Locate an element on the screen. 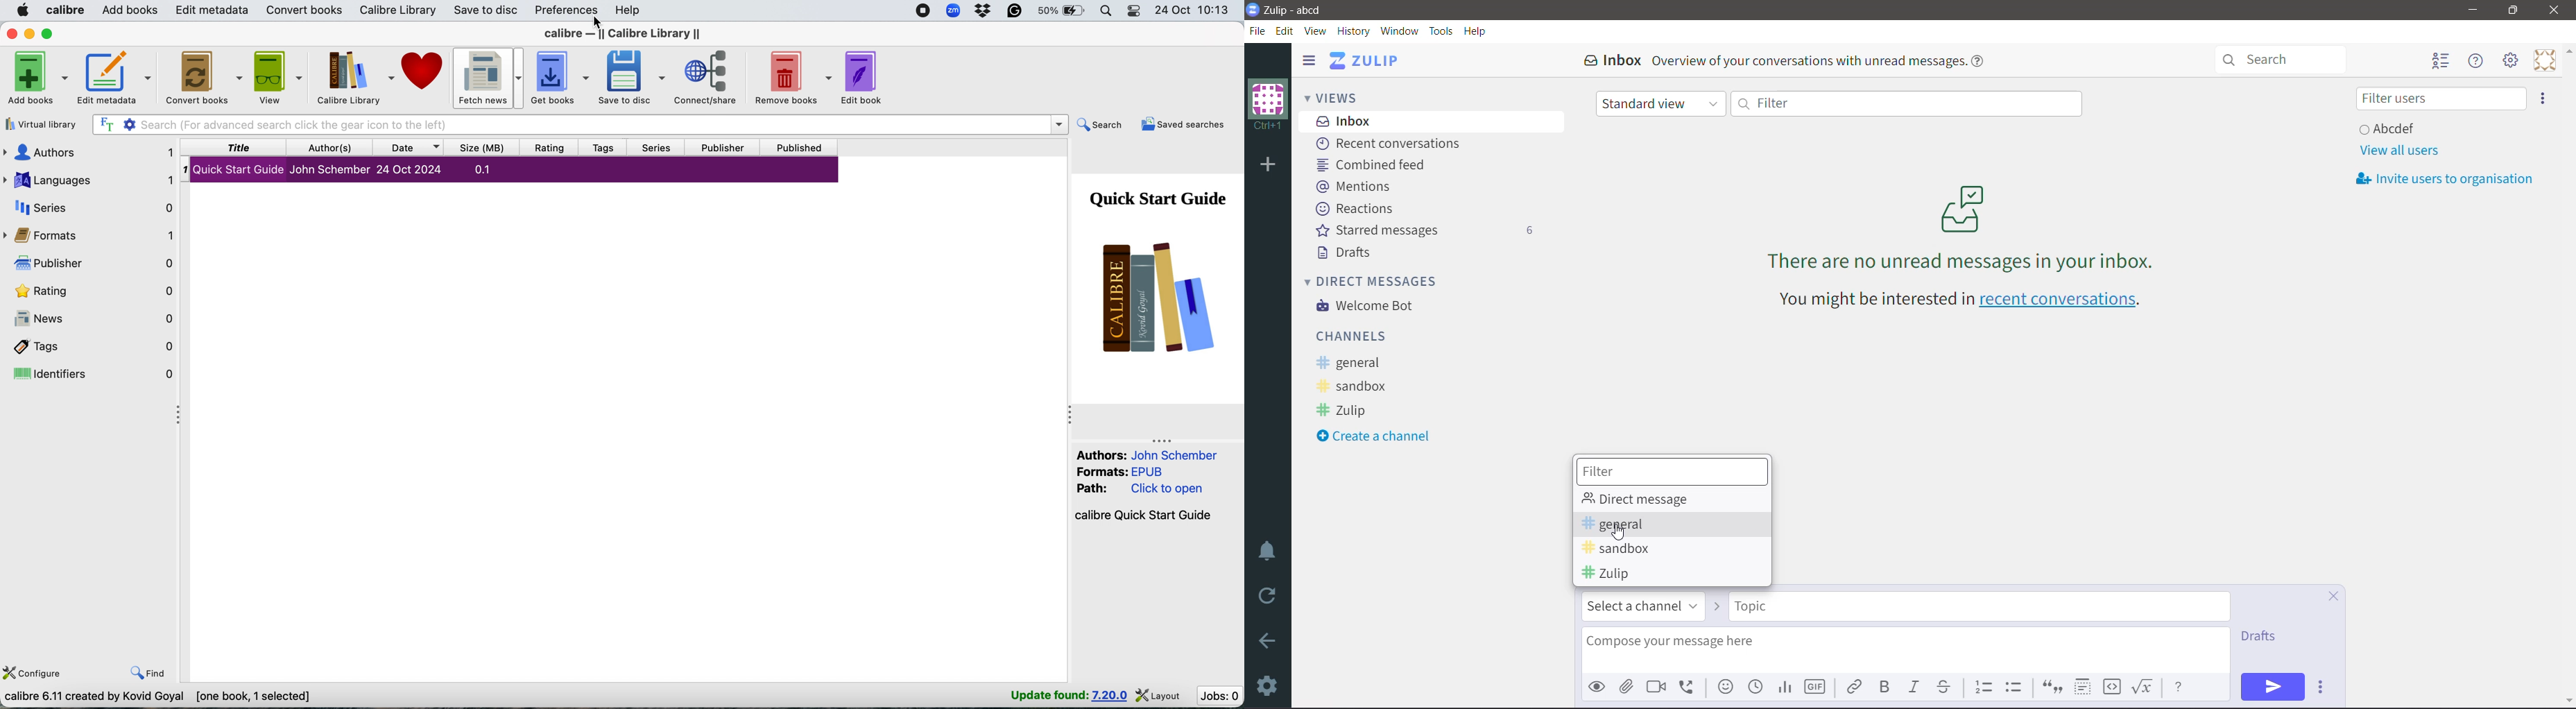 The width and height of the screenshot is (2576, 728). Strikethrough is located at coordinates (1945, 687).